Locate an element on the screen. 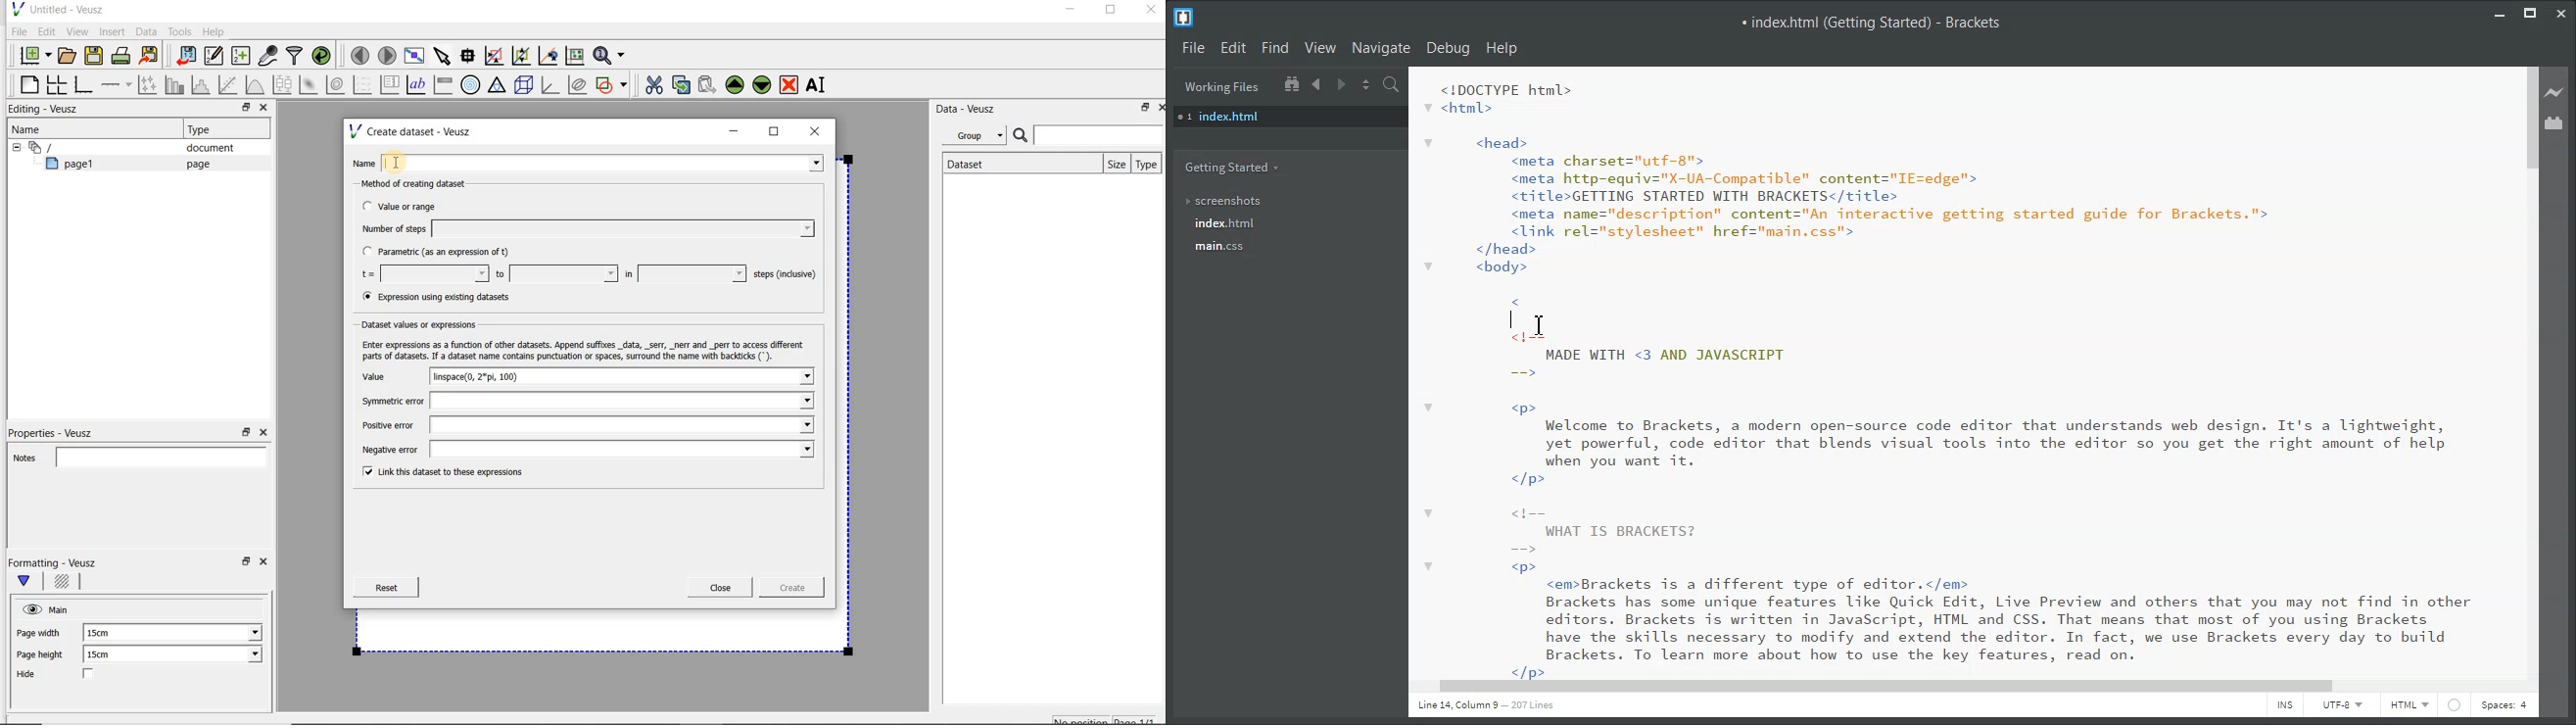  Logo is located at coordinates (1184, 17).